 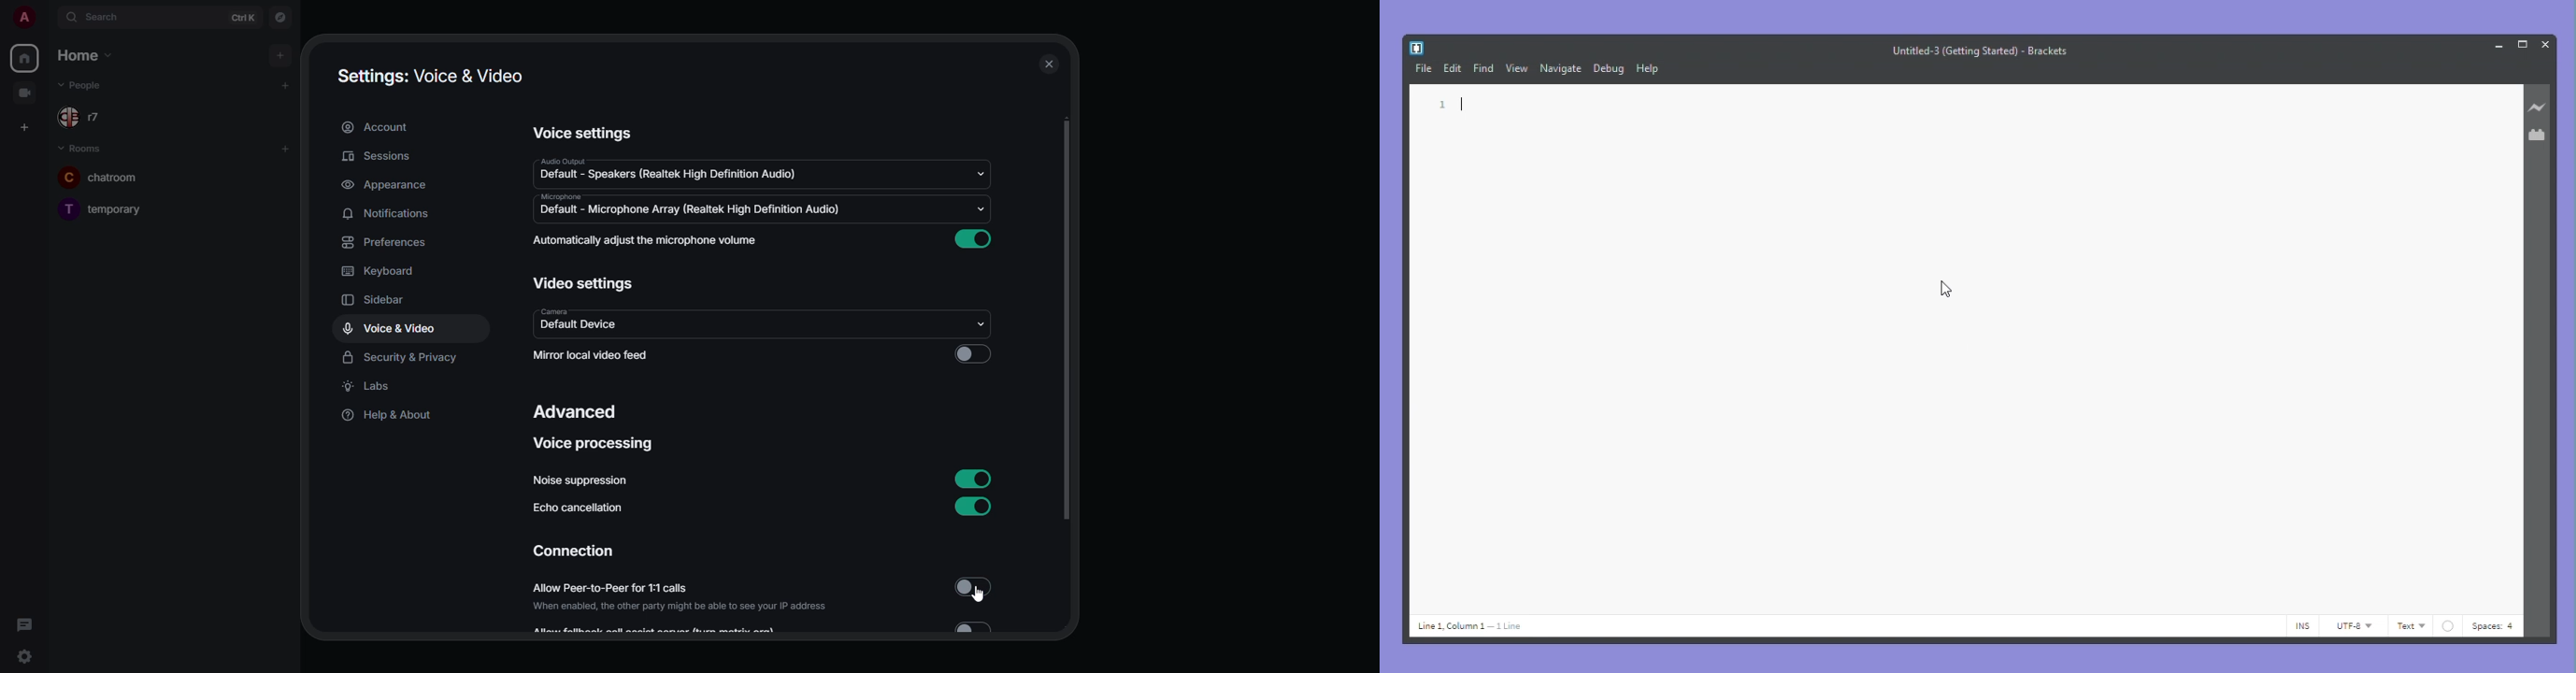 I want to click on Line 1, Column 1 - 1 Line, so click(x=1477, y=627).